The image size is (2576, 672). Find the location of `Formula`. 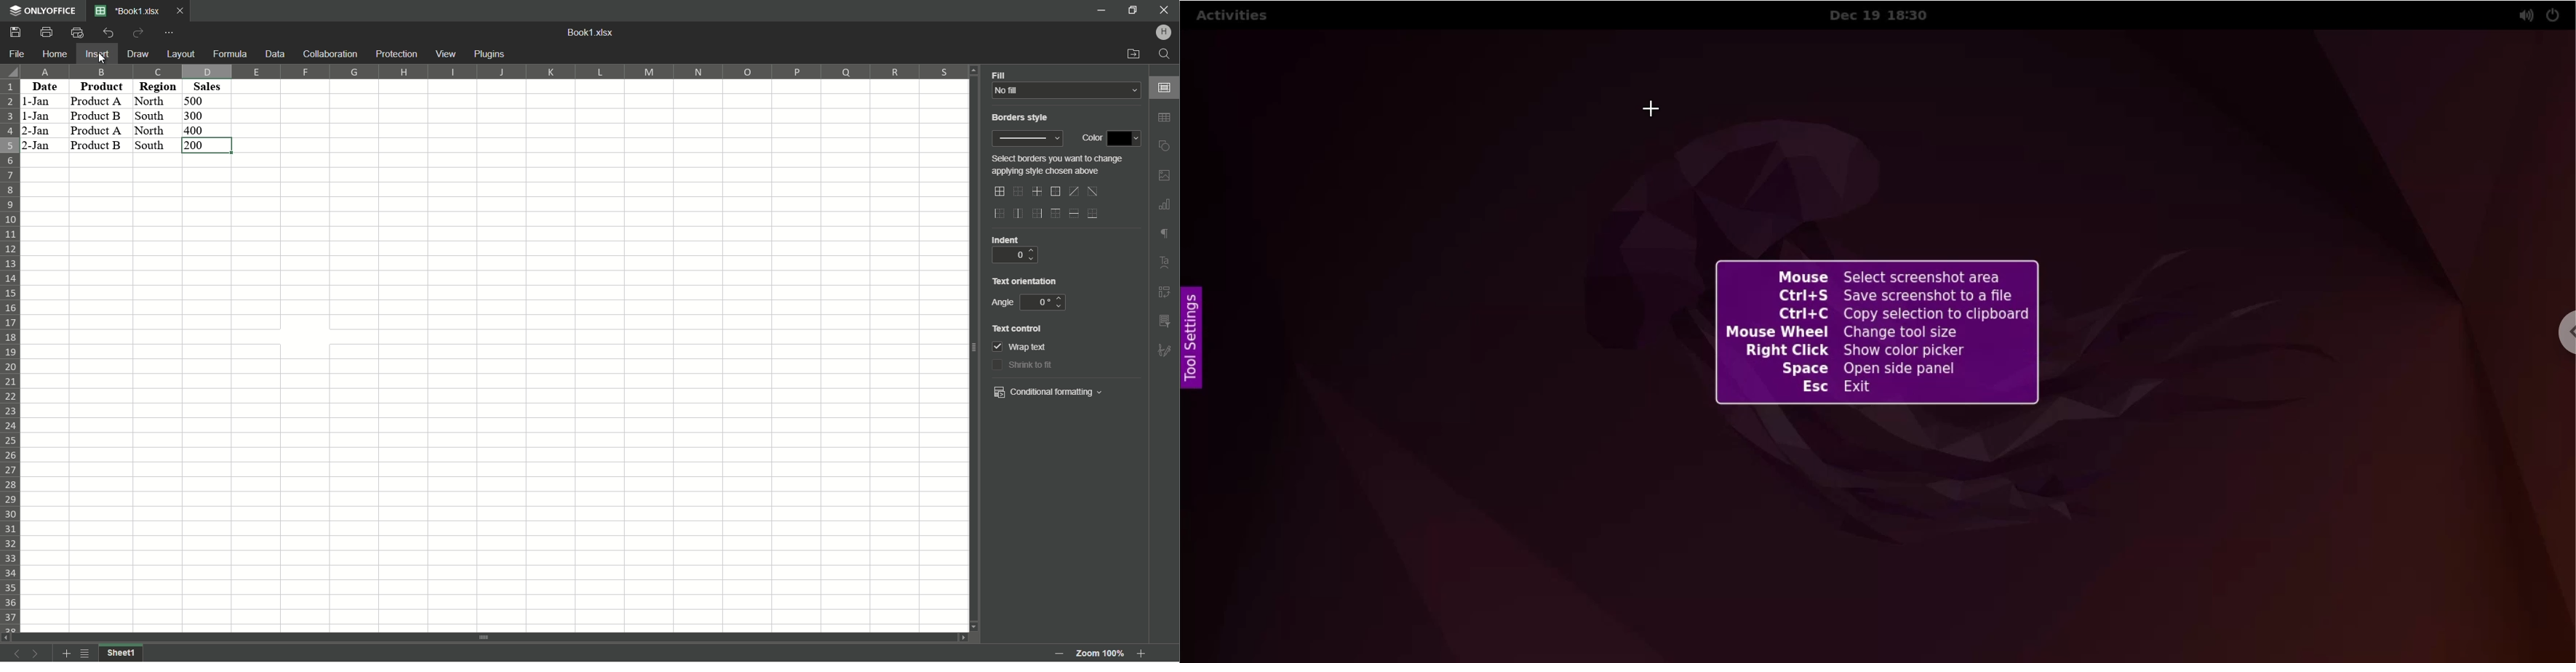

Formula is located at coordinates (229, 54).